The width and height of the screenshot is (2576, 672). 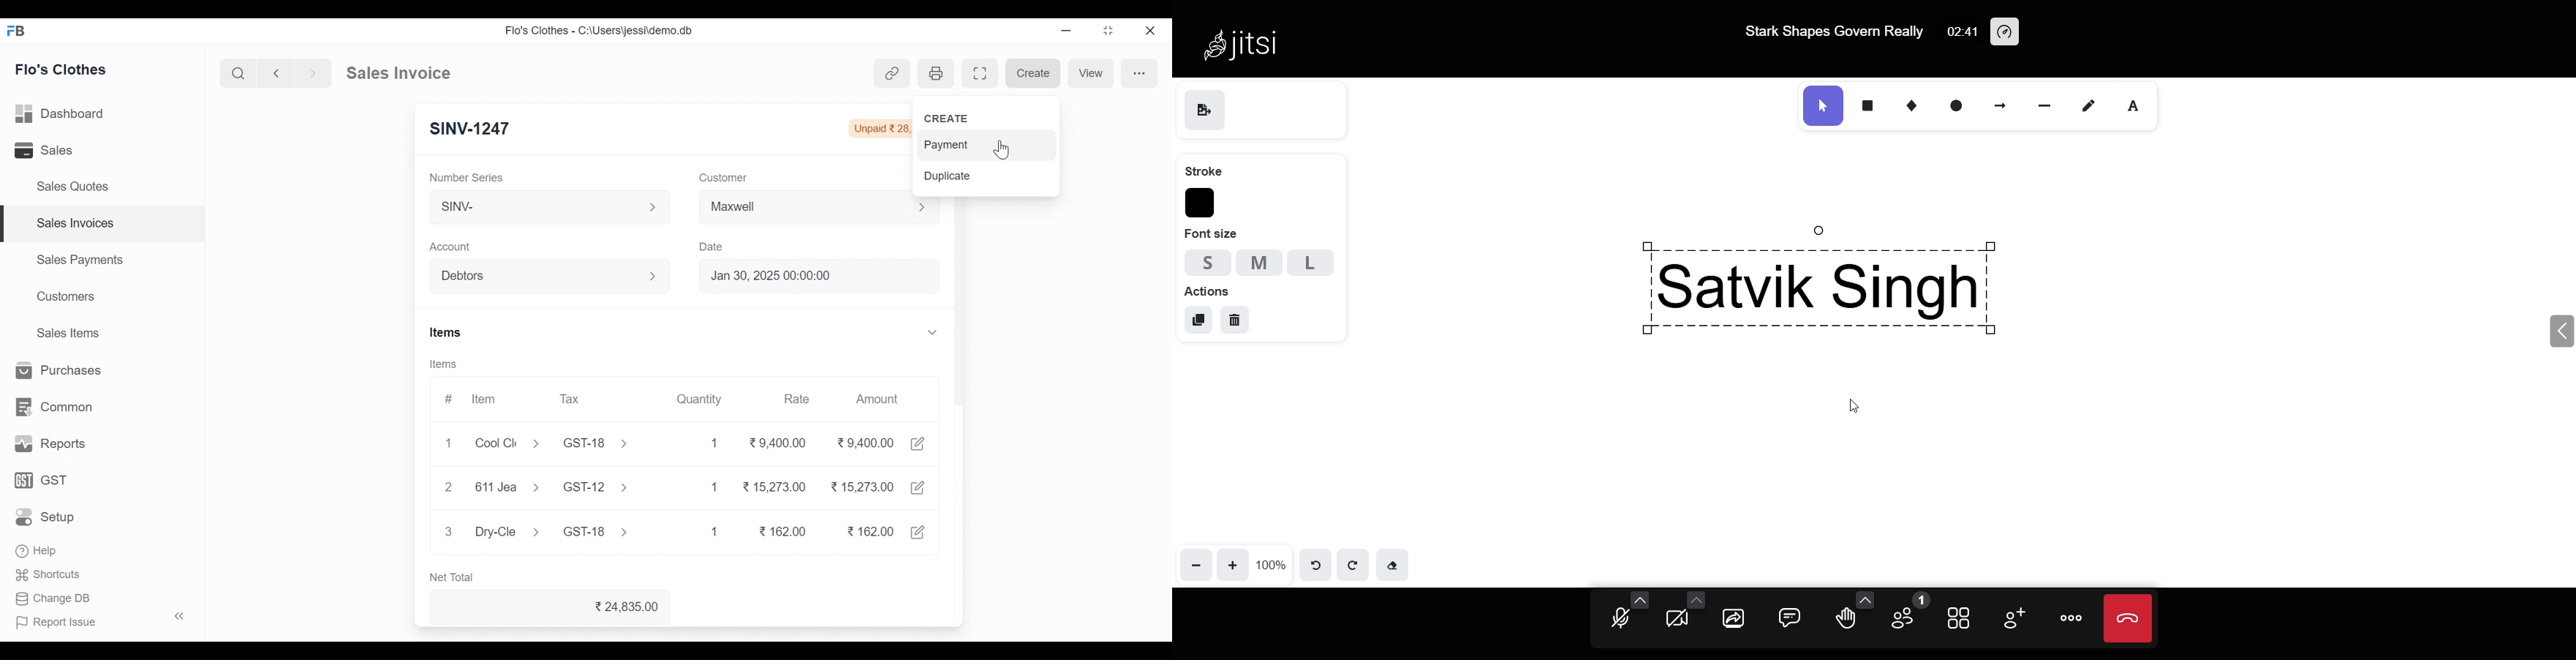 I want to click on Maxwell, so click(x=804, y=209).